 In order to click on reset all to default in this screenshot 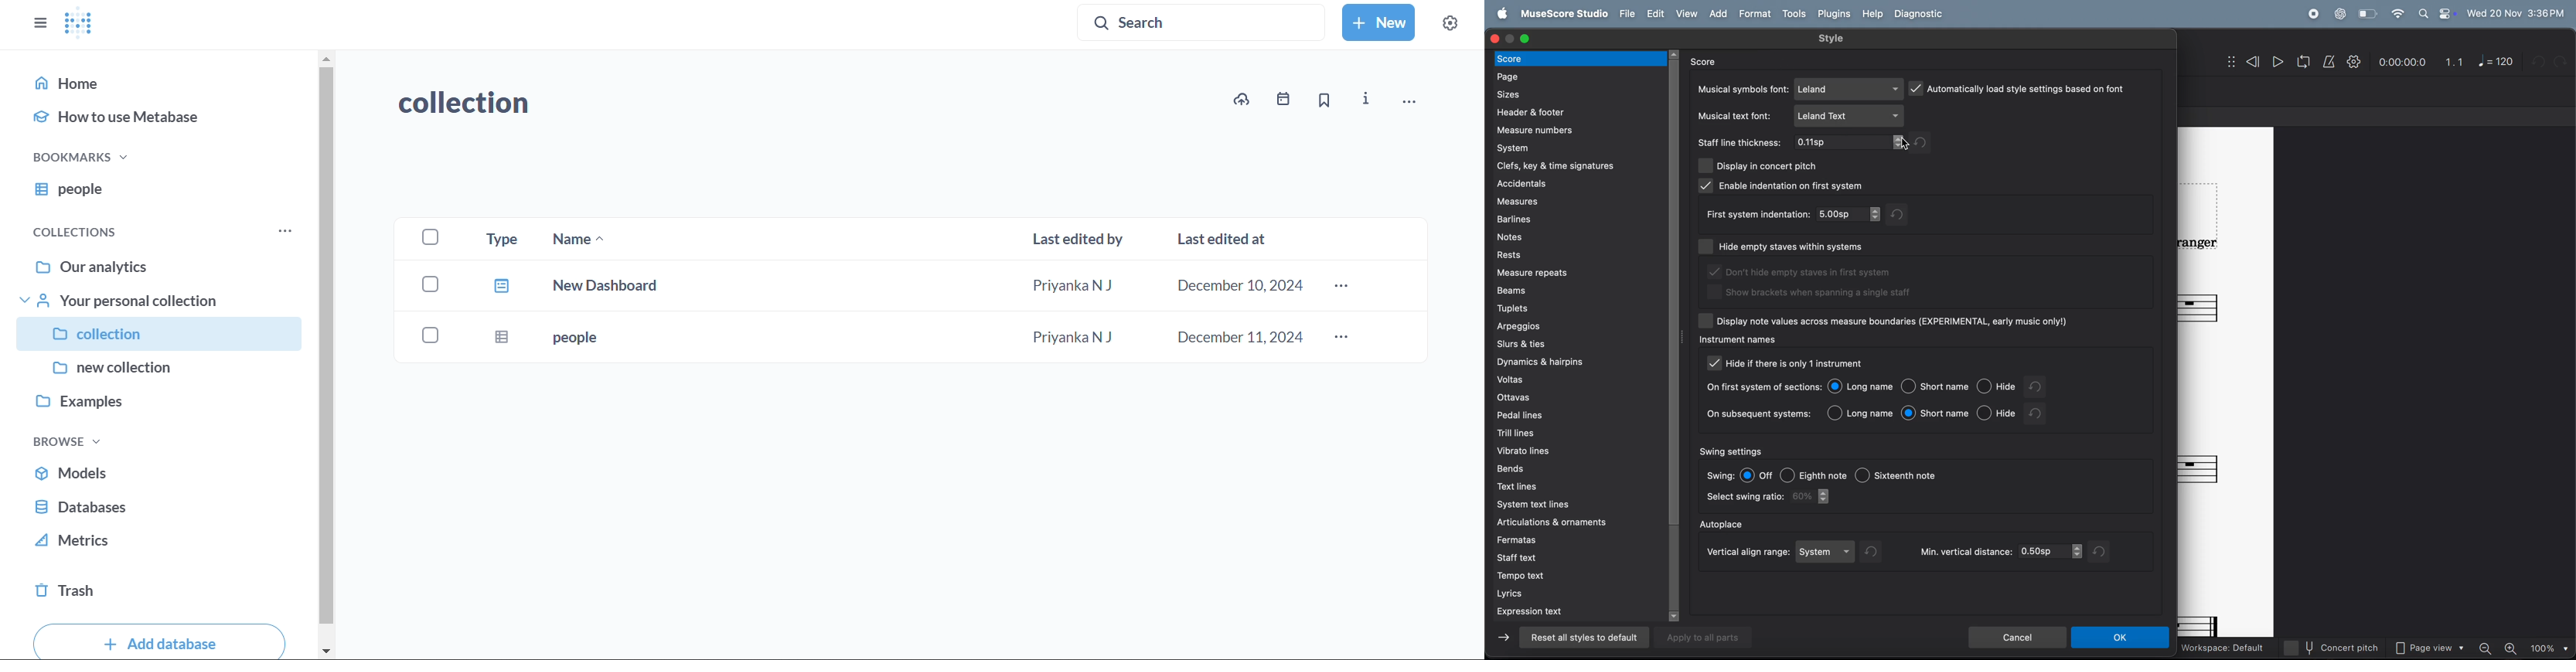, I will do `click(1582, 637)`.